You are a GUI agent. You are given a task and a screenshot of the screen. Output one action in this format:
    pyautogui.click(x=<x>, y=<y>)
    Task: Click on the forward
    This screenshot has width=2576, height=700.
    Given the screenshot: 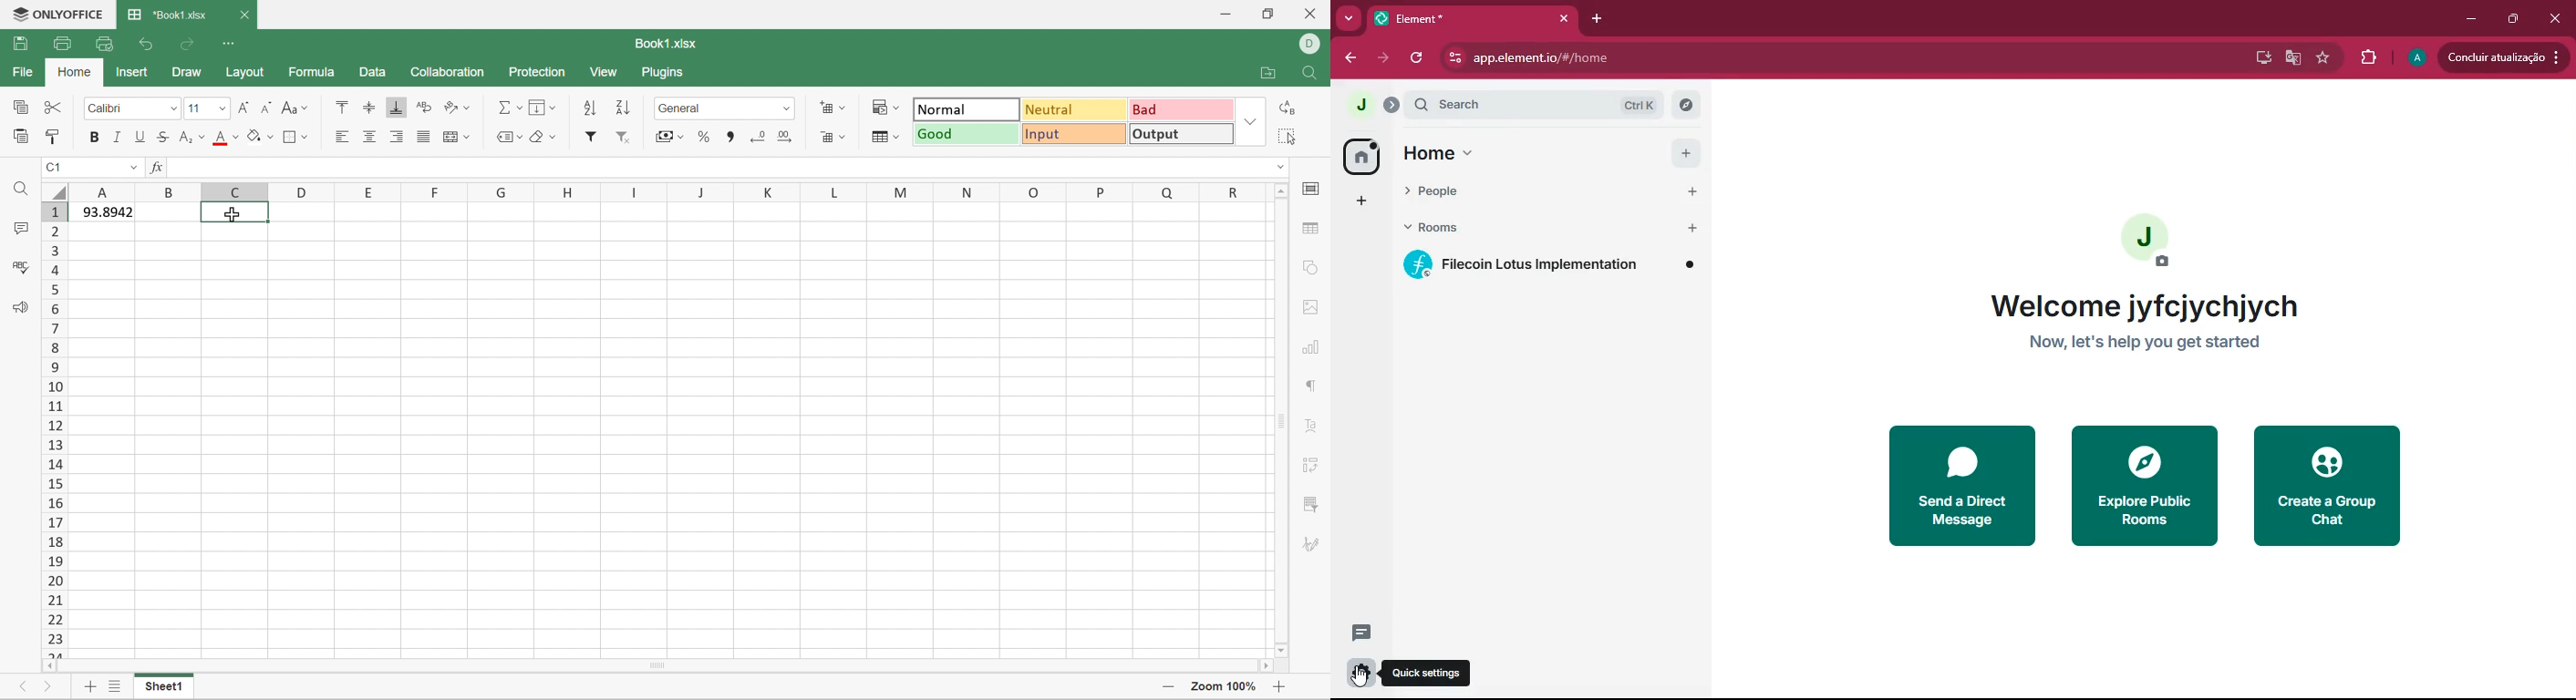 What is the action you would take?
    pyautogui.click(x=1383, y=59)
    